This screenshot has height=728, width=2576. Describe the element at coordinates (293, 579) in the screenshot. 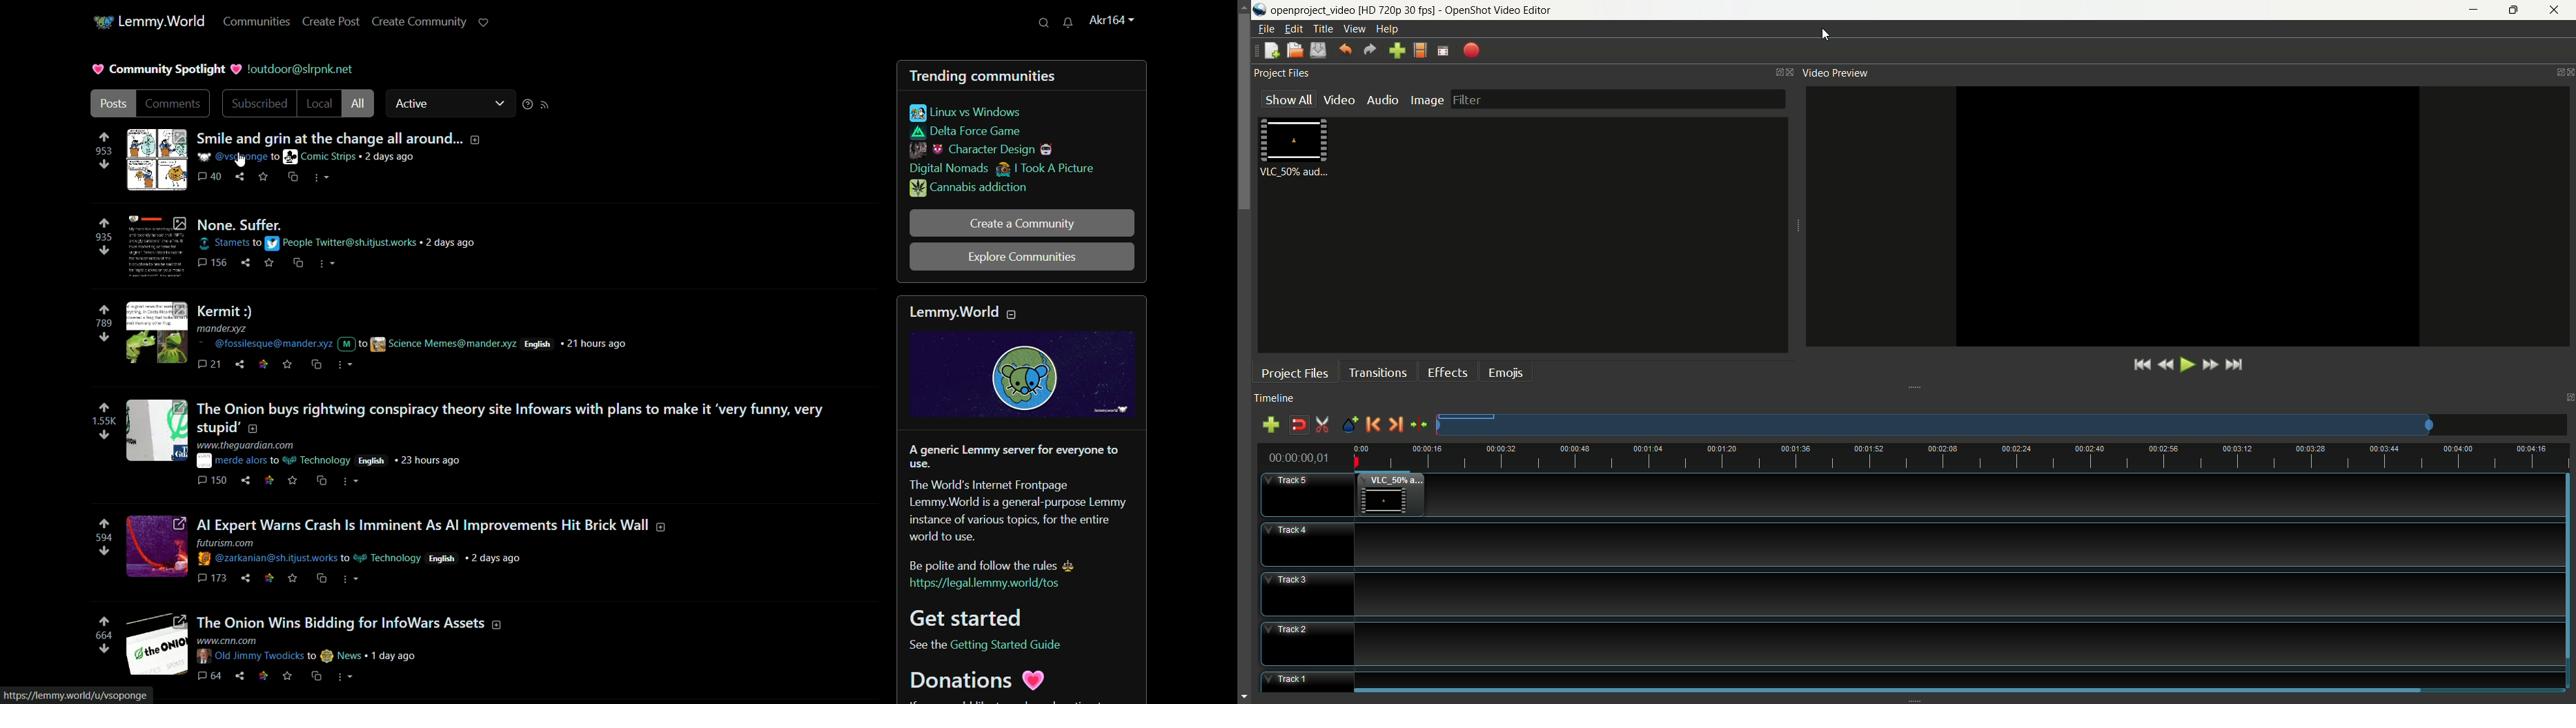

I see `save` at that location.